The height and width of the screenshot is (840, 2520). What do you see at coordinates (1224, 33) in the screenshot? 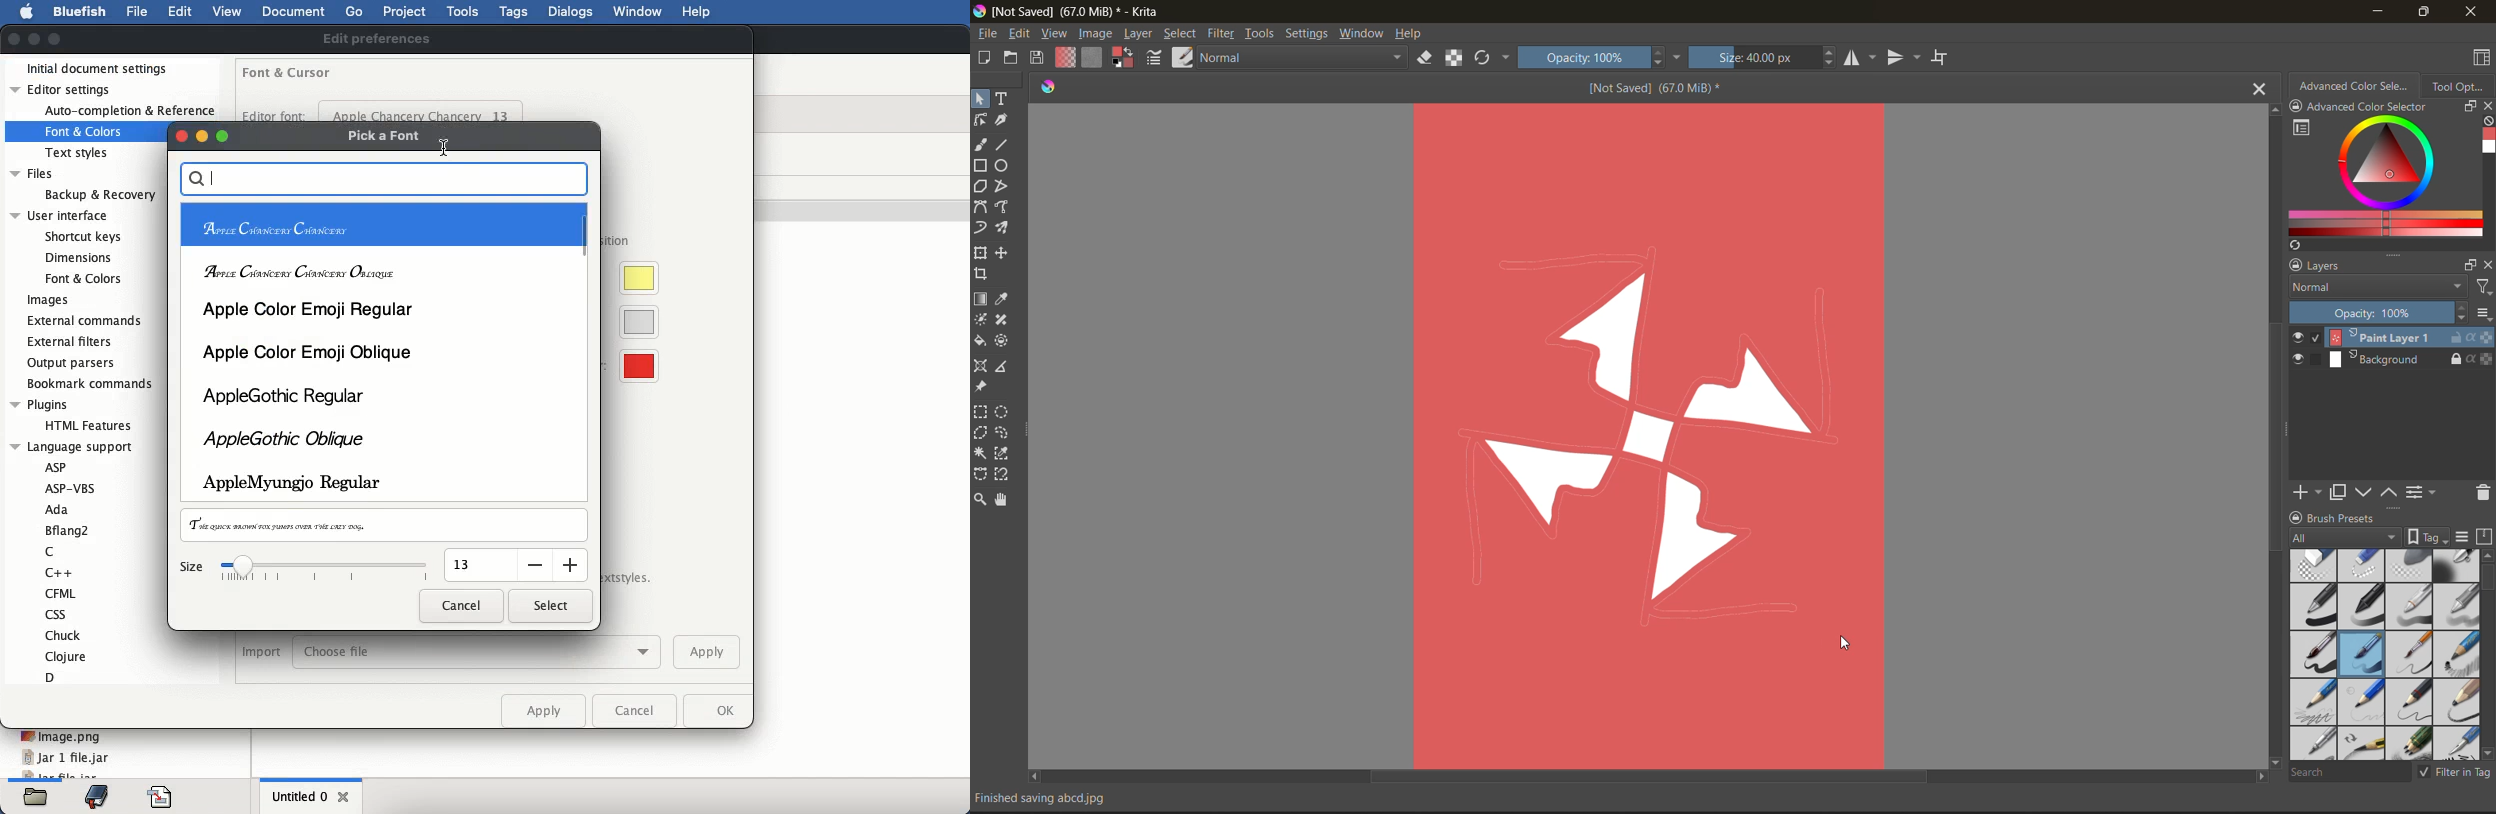
I see `filter` at bounding box center [1224, 33].